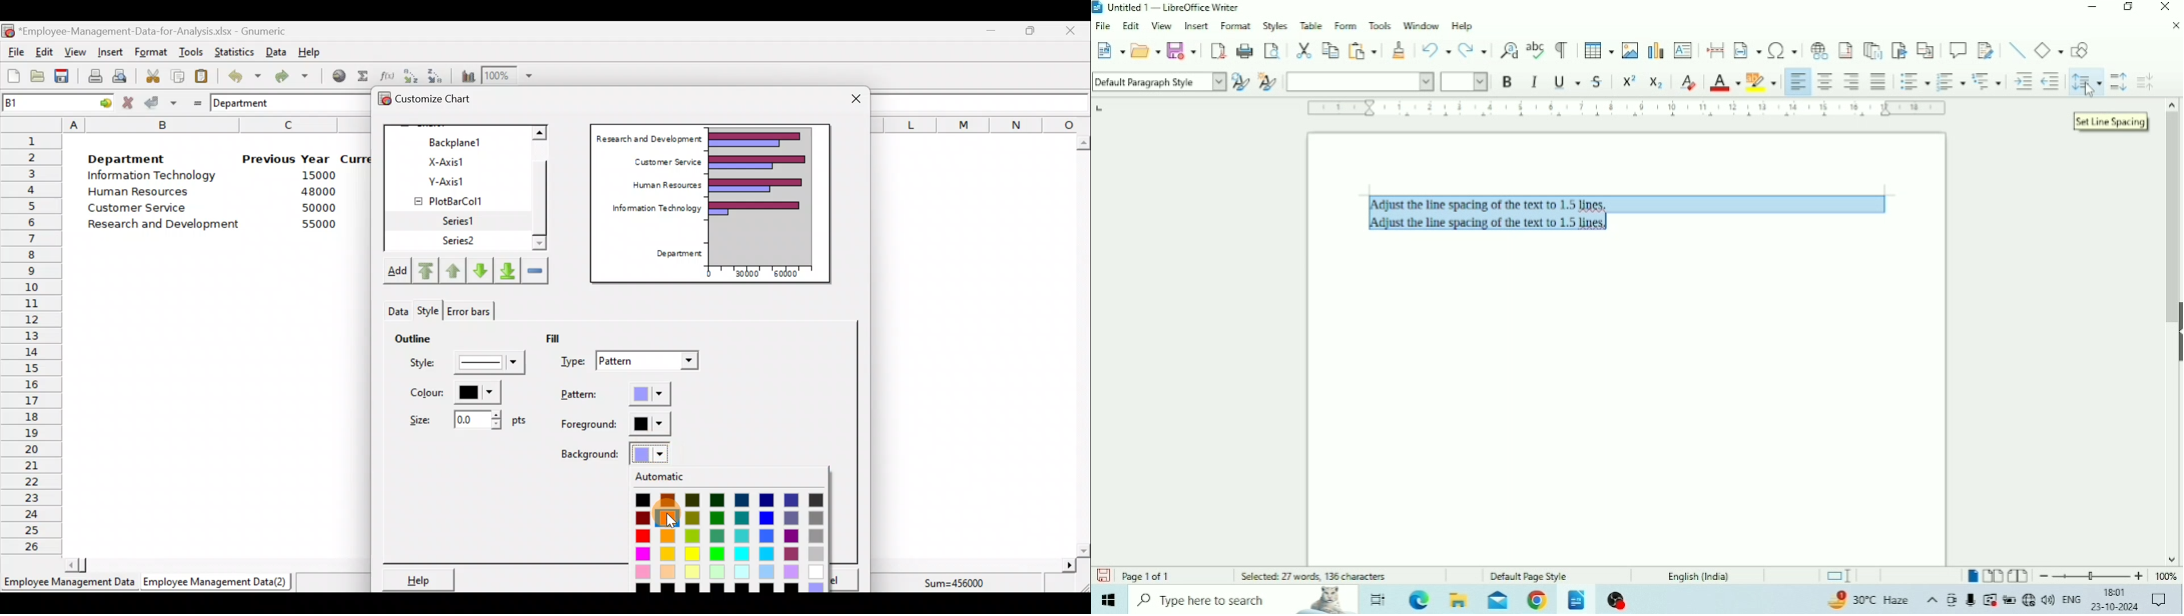 This screenshot has height=616, width=2184. I want to click on ‘Employee-Management-Data-for-Analysis.xlsx - Gnumeric, so click(156, 30).